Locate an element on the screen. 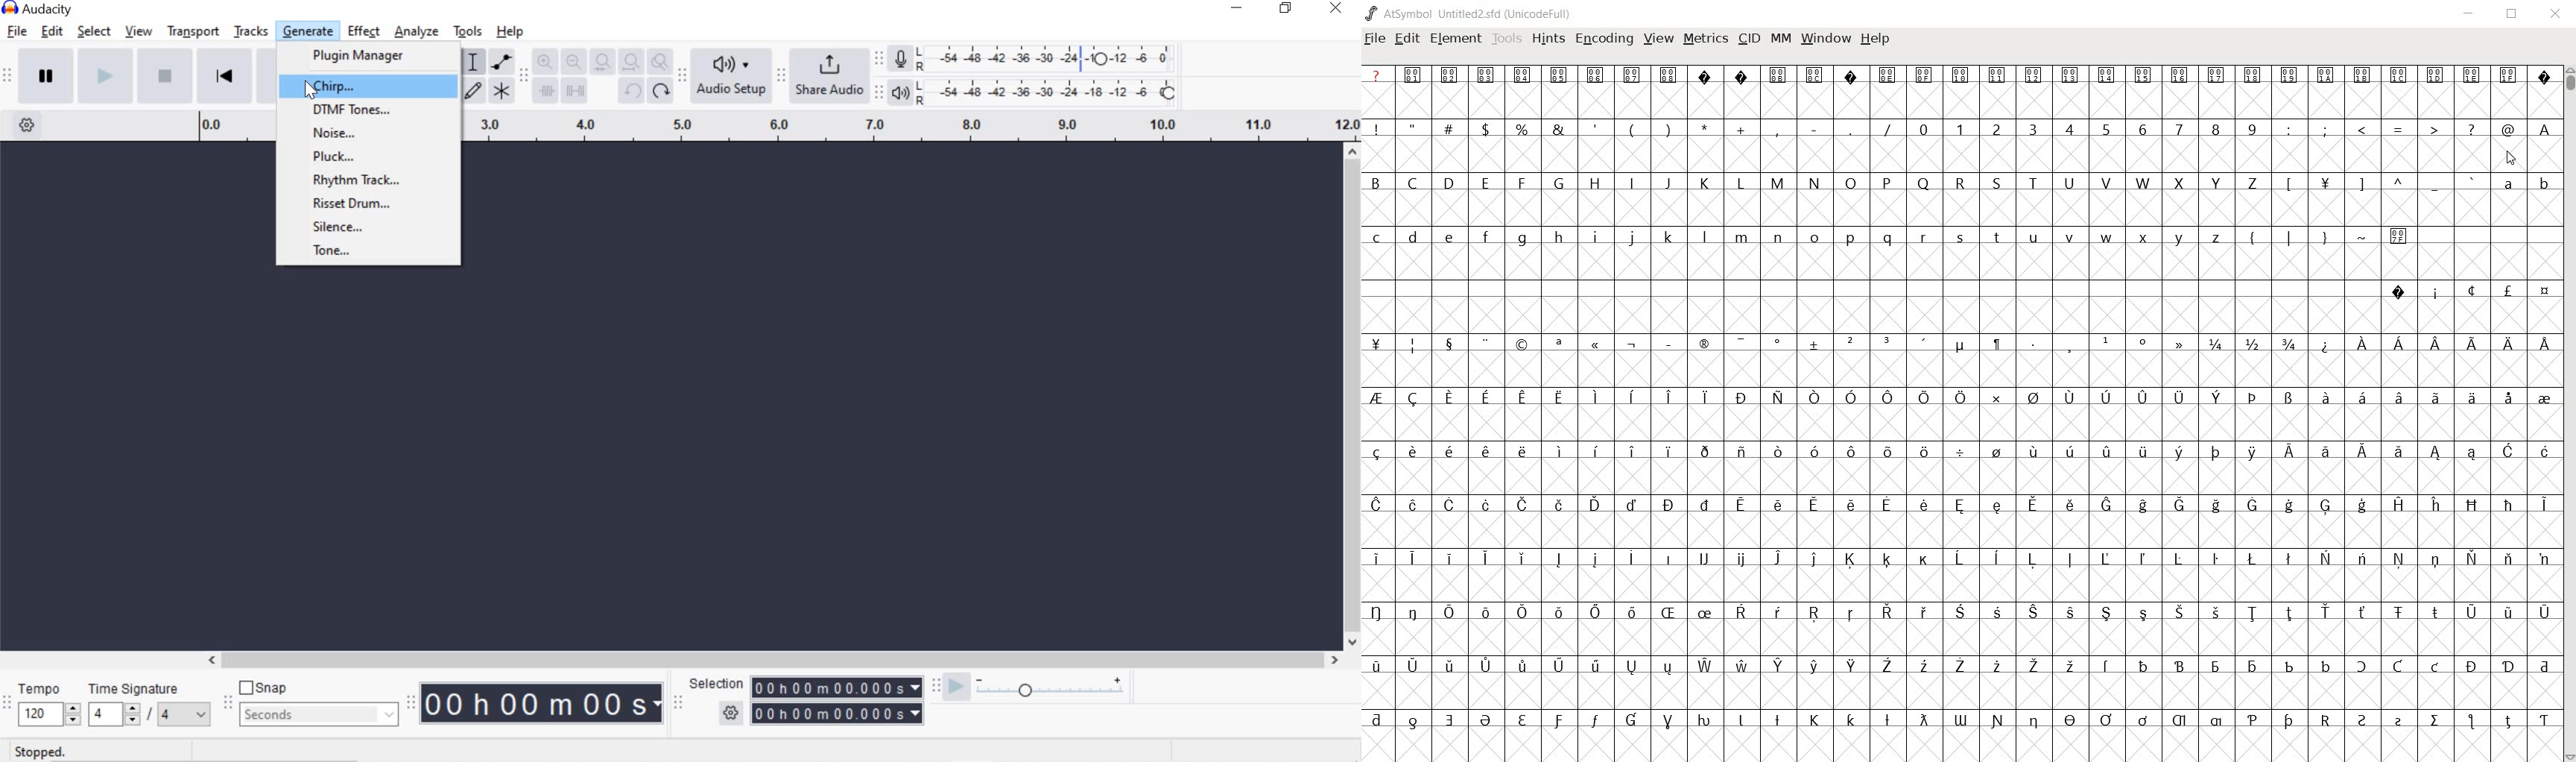 This screenshot has width=2576, height=784. scrollbar is located at coordinates (1349, 396).